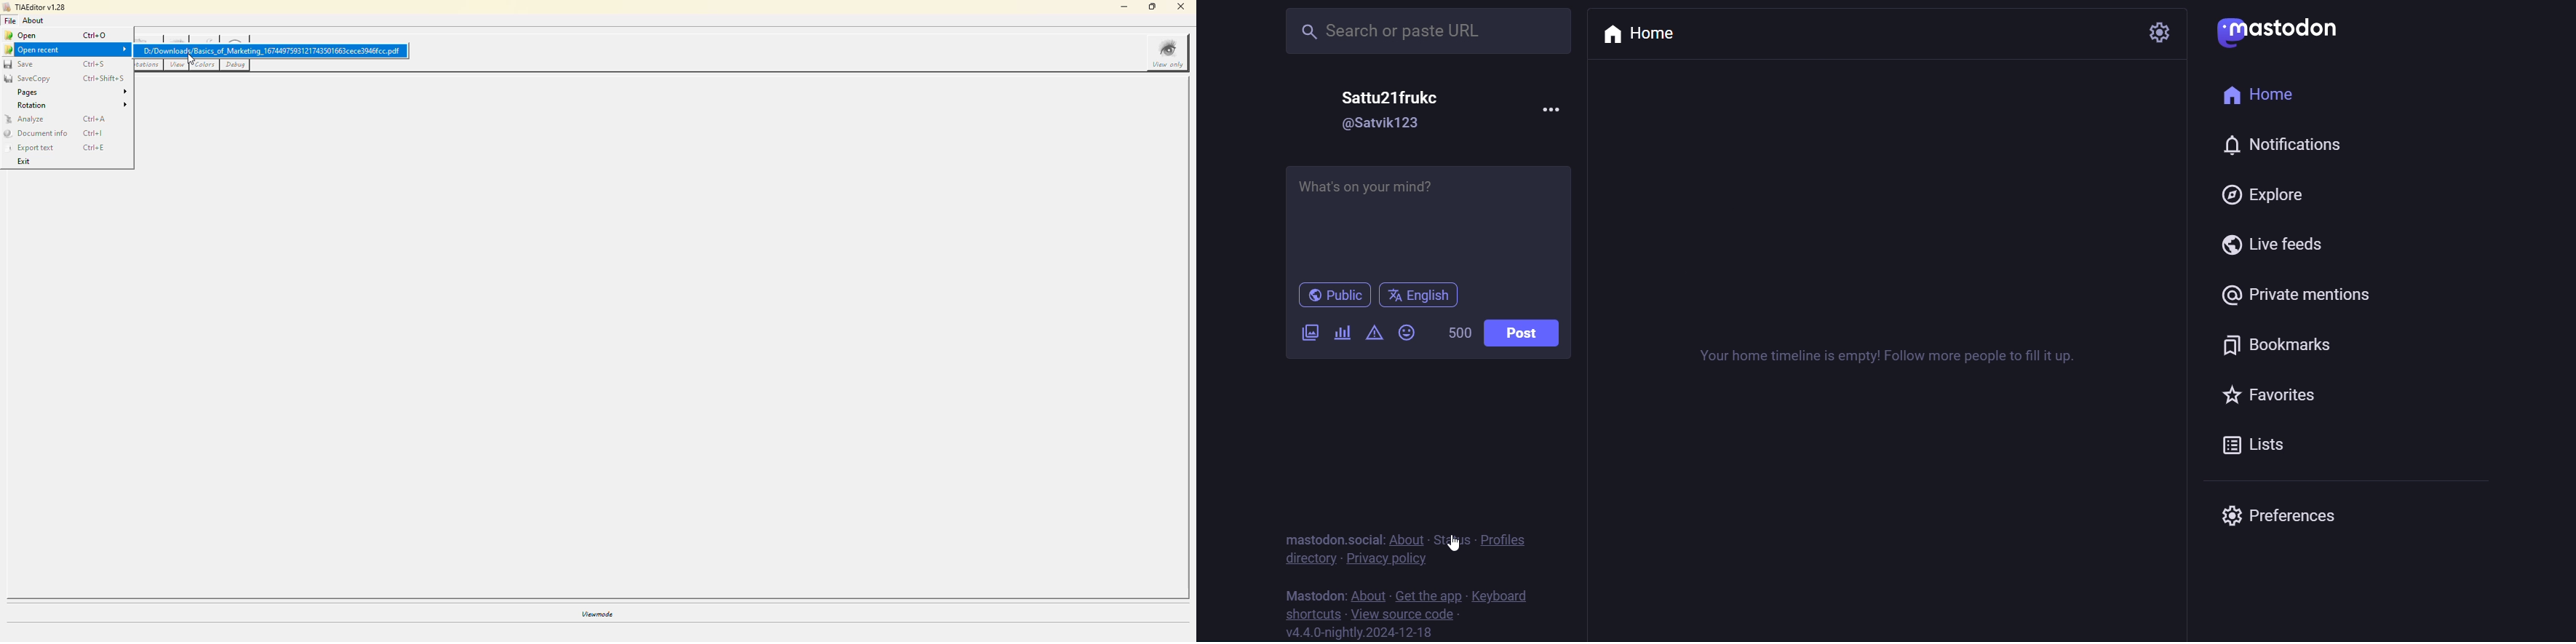 The image size is (2576, 644). Describe the element at coordinates (2302, 296) in the screenshot. I see `private mention` at that location.